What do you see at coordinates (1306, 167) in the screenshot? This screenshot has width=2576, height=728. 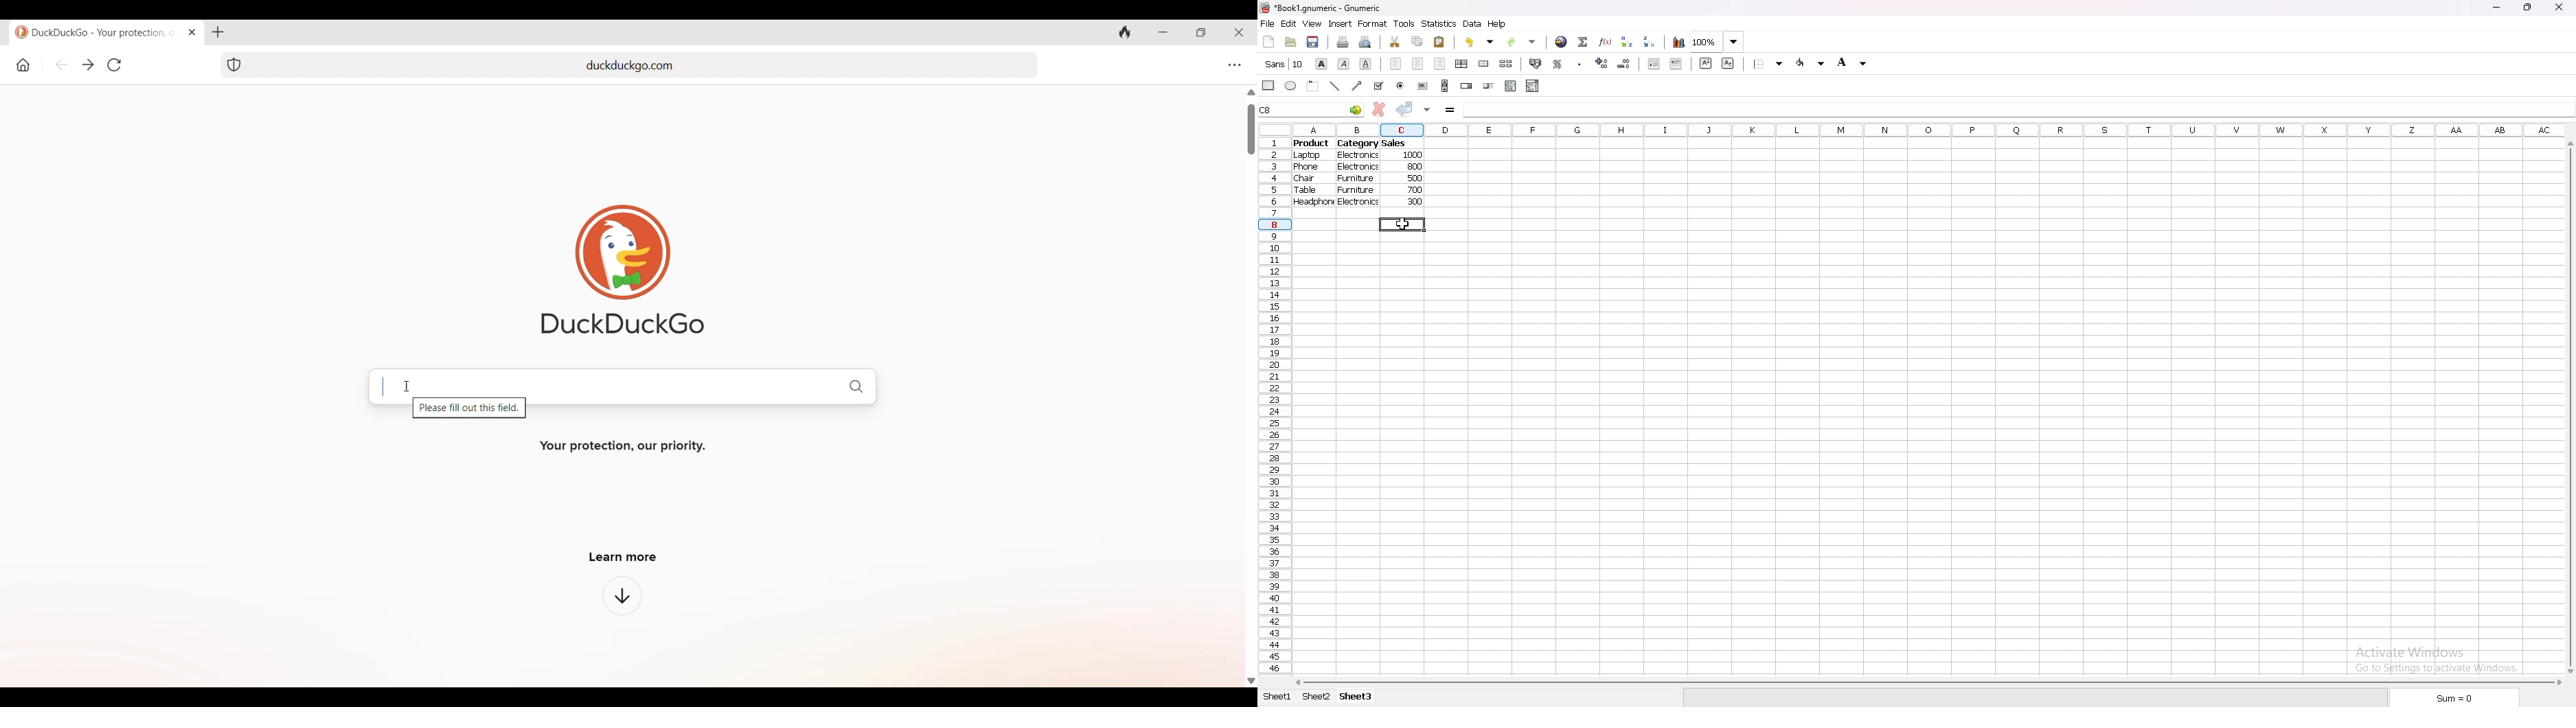 I see `phone` at bounding box center [1306, 167].